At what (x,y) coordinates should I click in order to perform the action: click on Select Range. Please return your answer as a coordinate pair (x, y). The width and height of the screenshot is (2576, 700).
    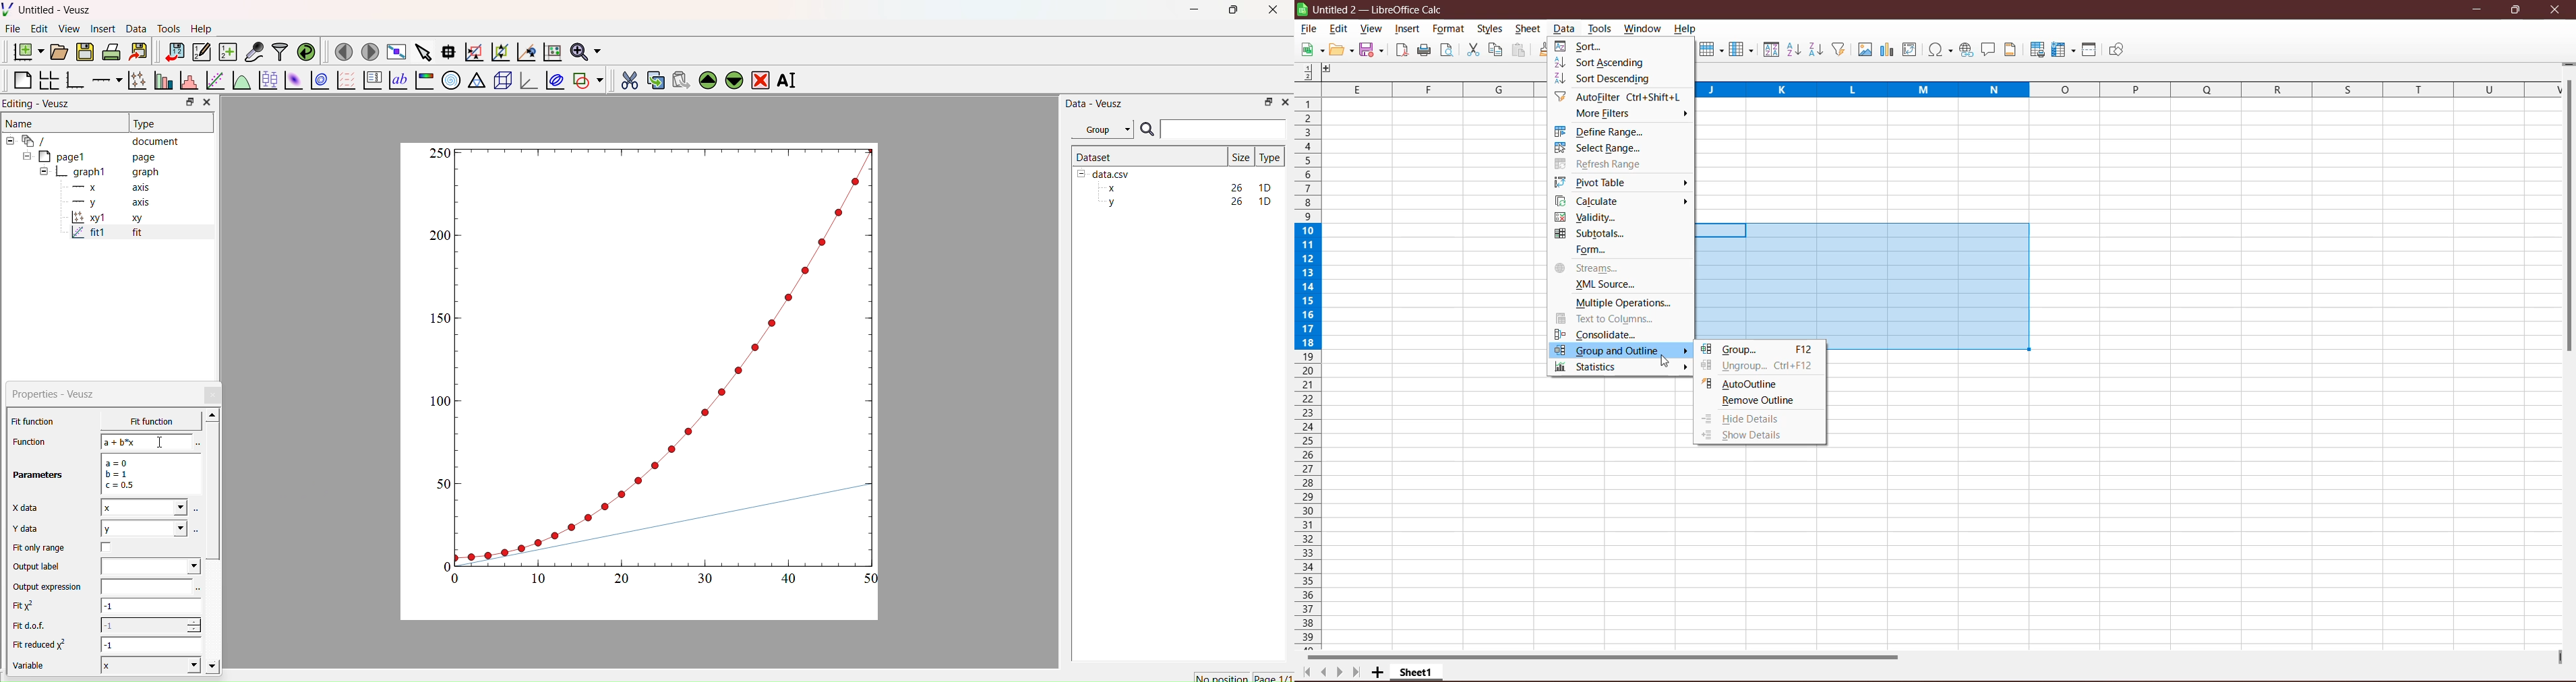
    Looking at the image, I should click on (1599, 148).